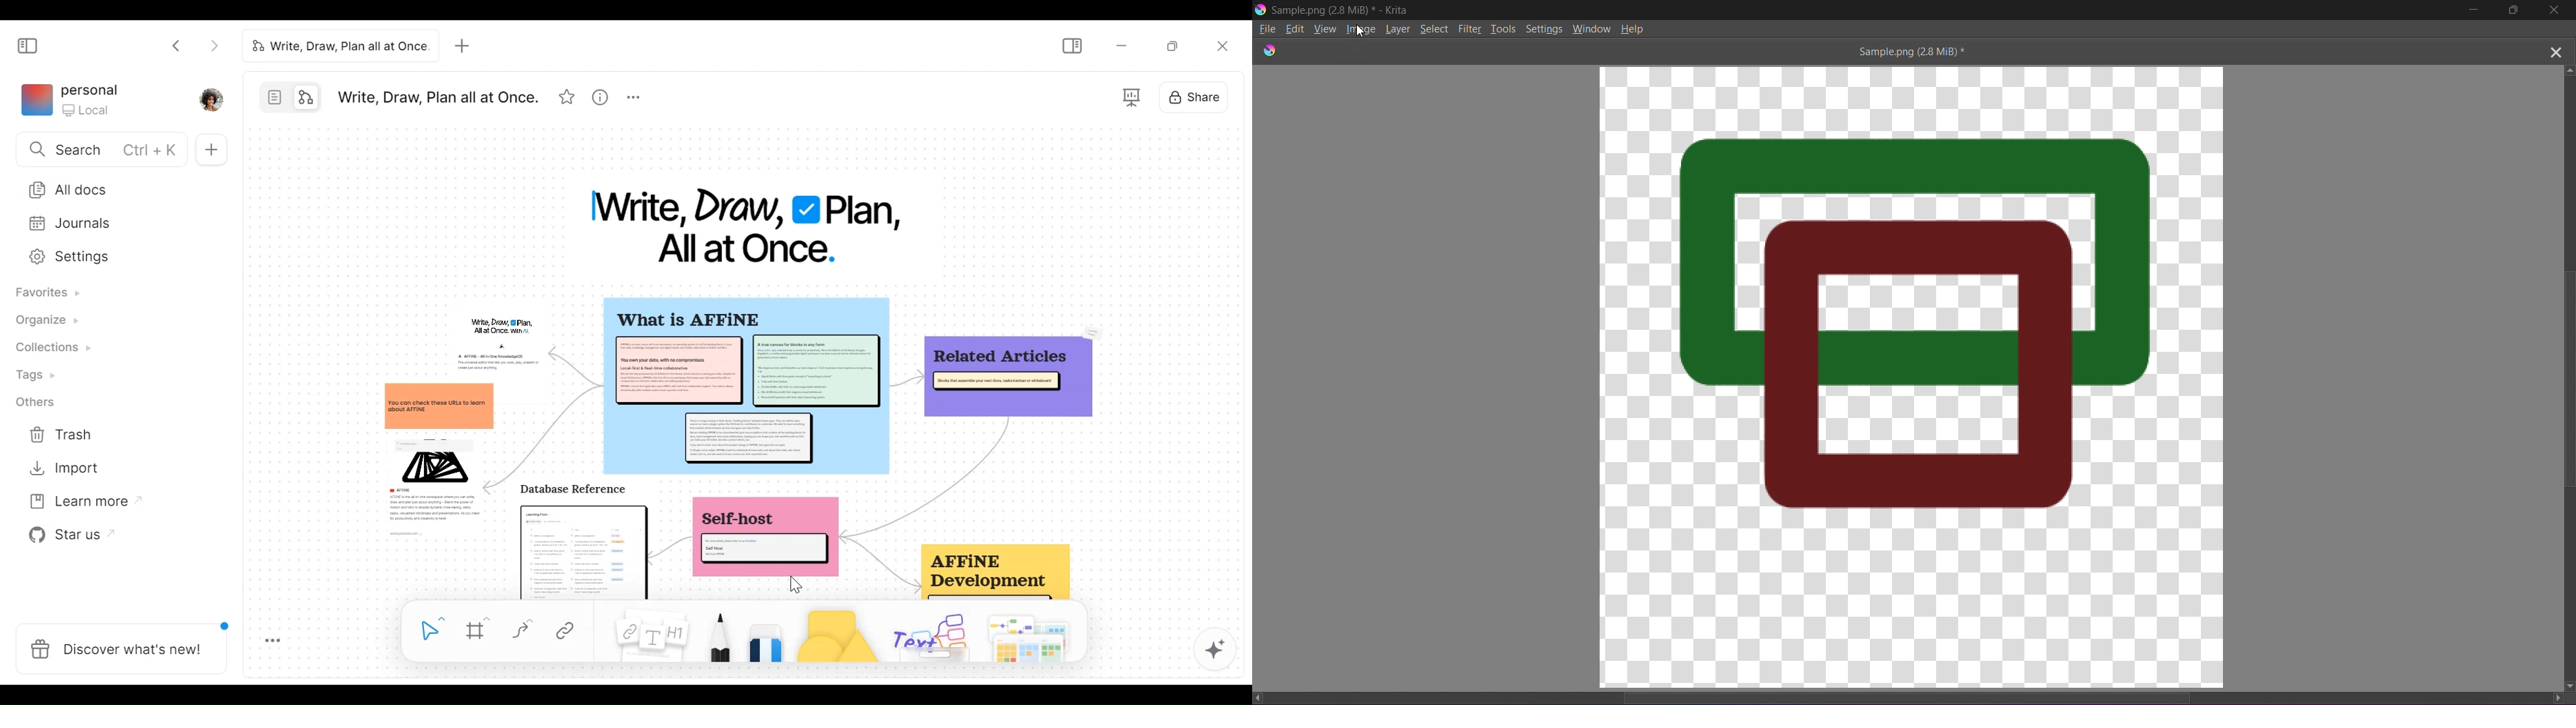 The image size is (2576, 728). What do you see at coordinates (29, 43) in the screenshot?
I see `Show/Hide Sidebar` at bounding box center [29, 43].